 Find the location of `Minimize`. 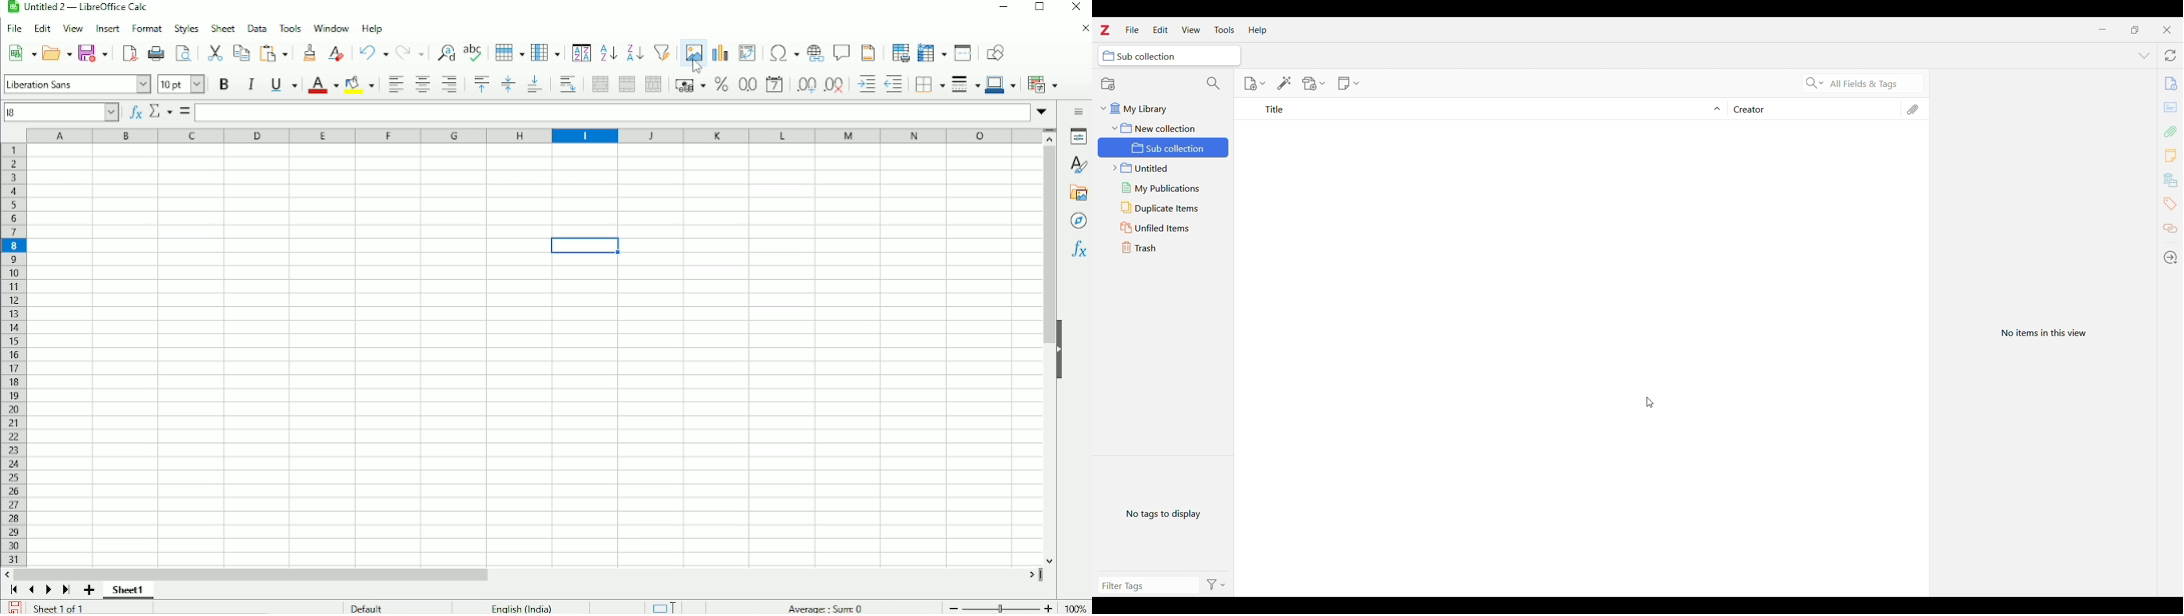

Minimize is located at coordinates (2102, 29).